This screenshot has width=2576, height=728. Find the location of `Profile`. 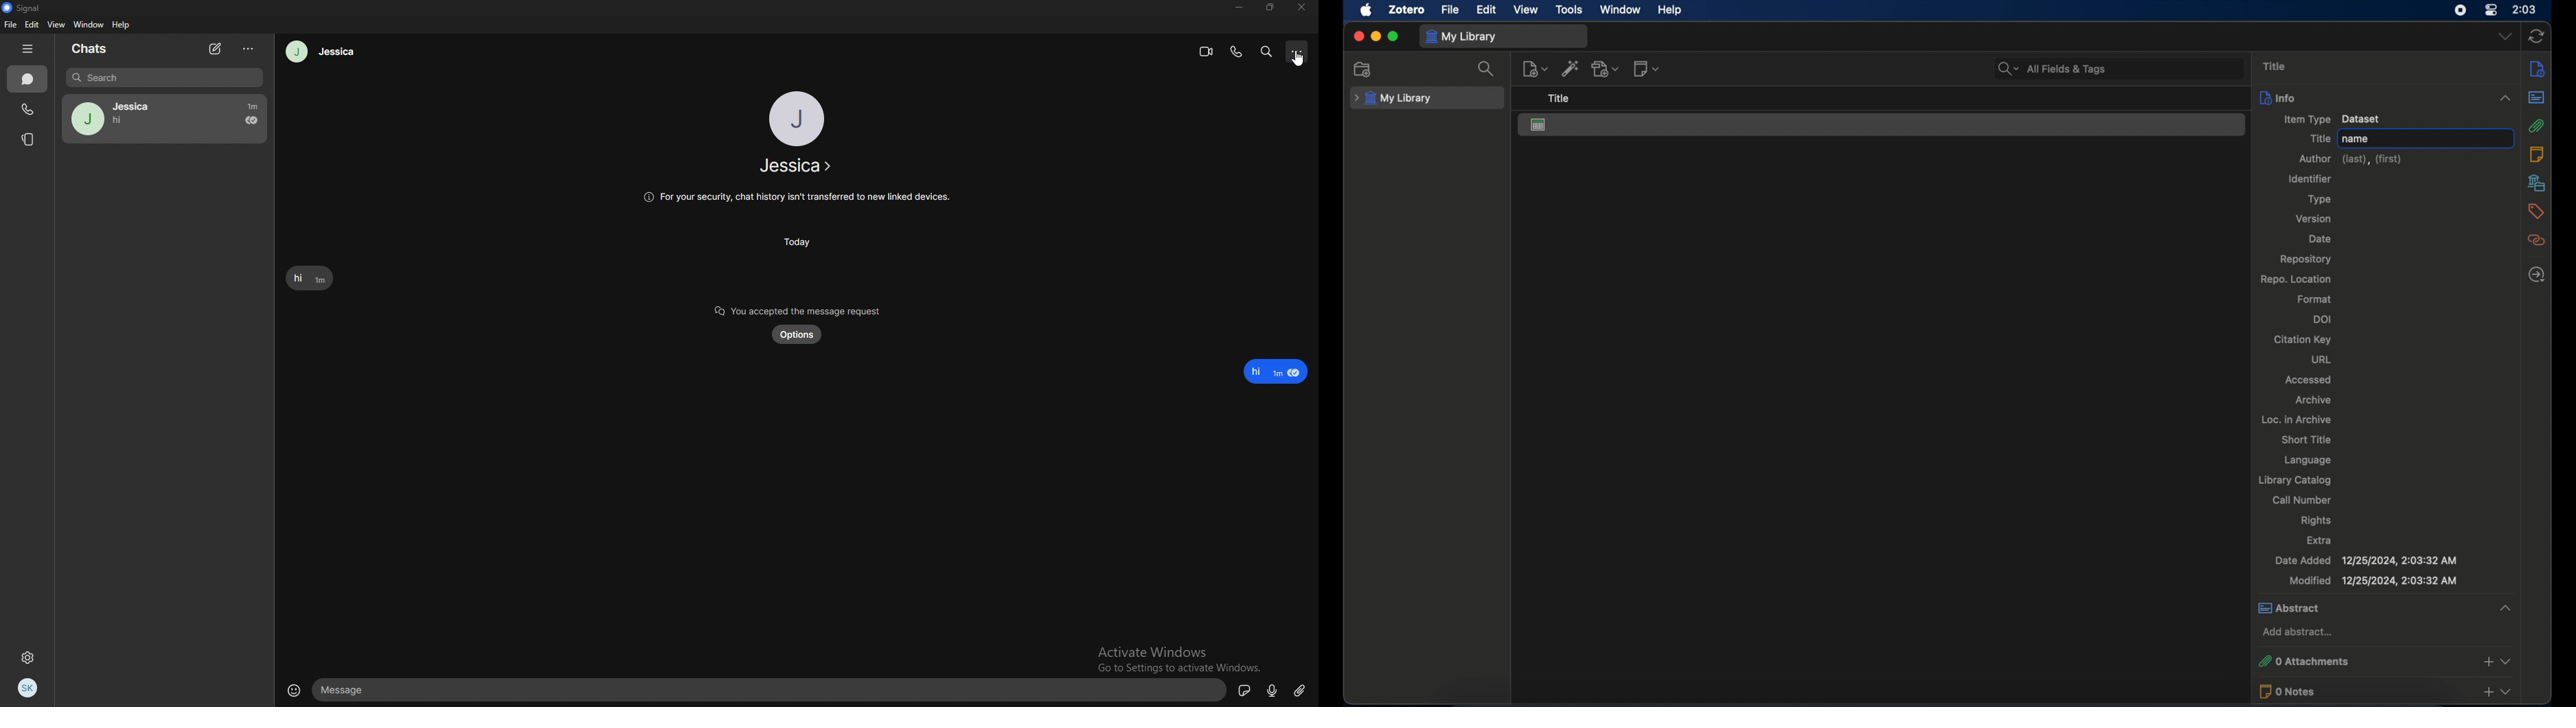

Profile is located at coordinates (32, 686).